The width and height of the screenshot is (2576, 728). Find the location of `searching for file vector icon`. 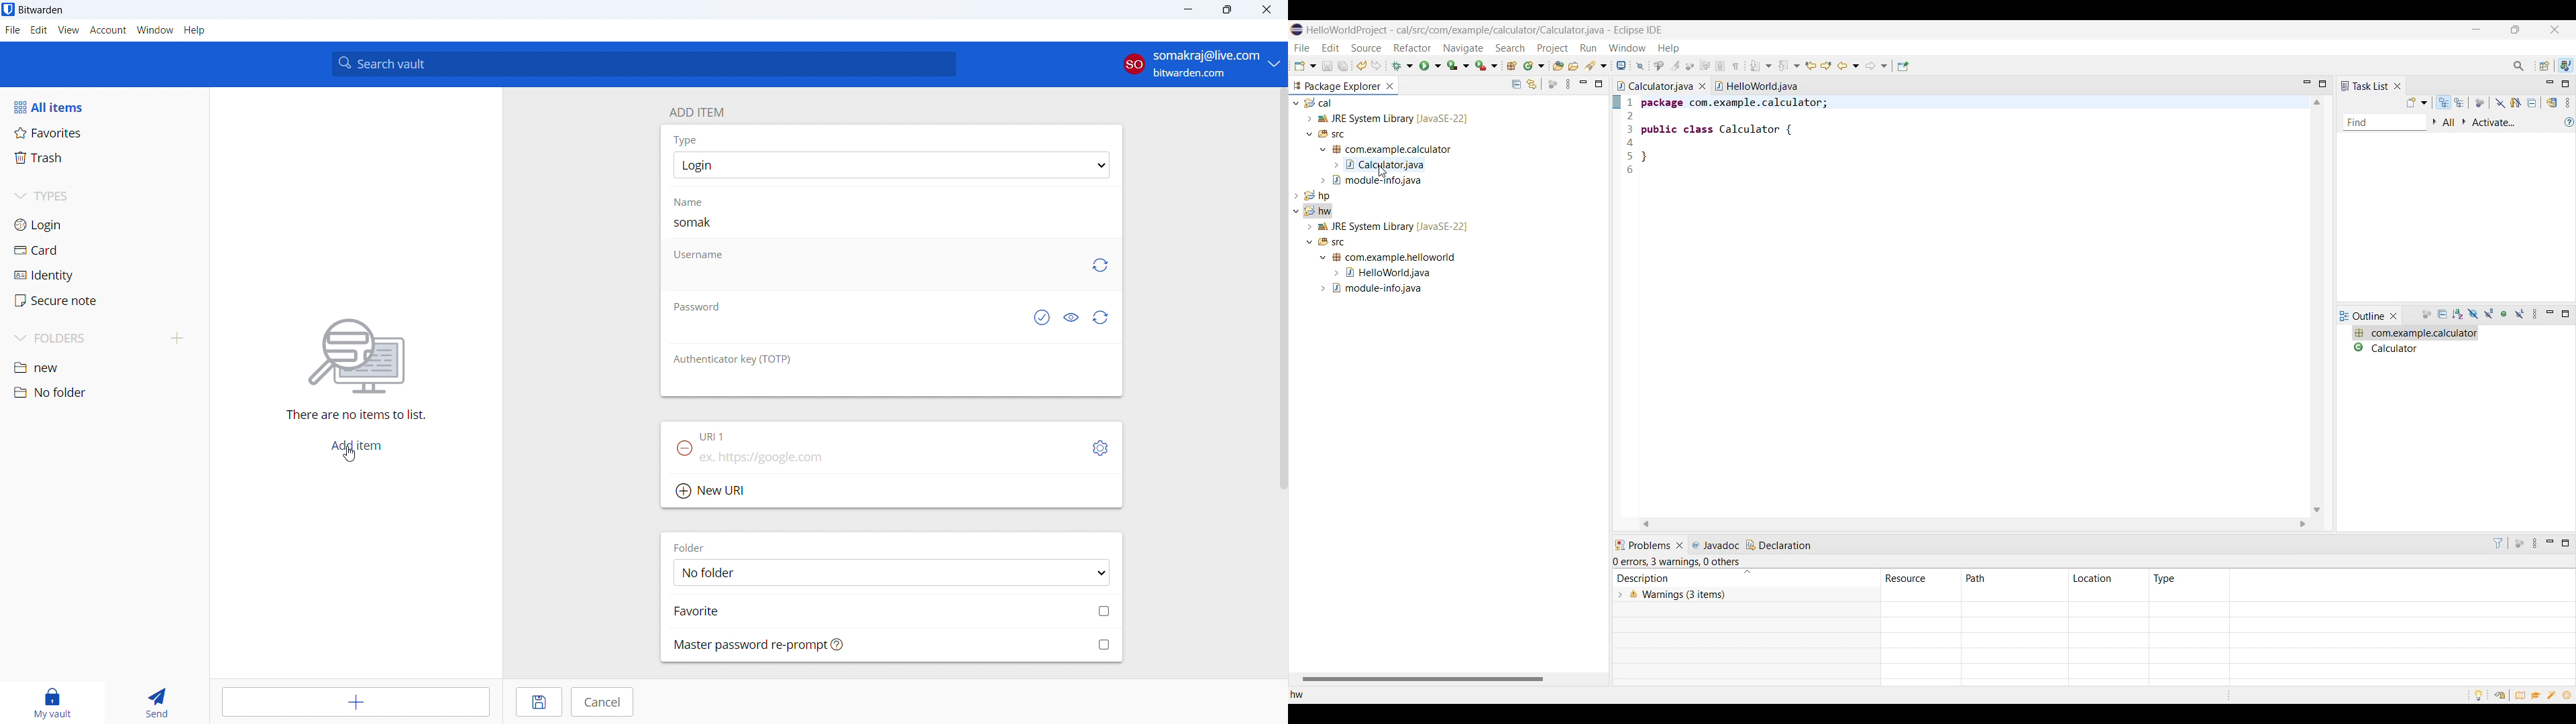

searching for file vector icon is located at coordinates (356, 357).